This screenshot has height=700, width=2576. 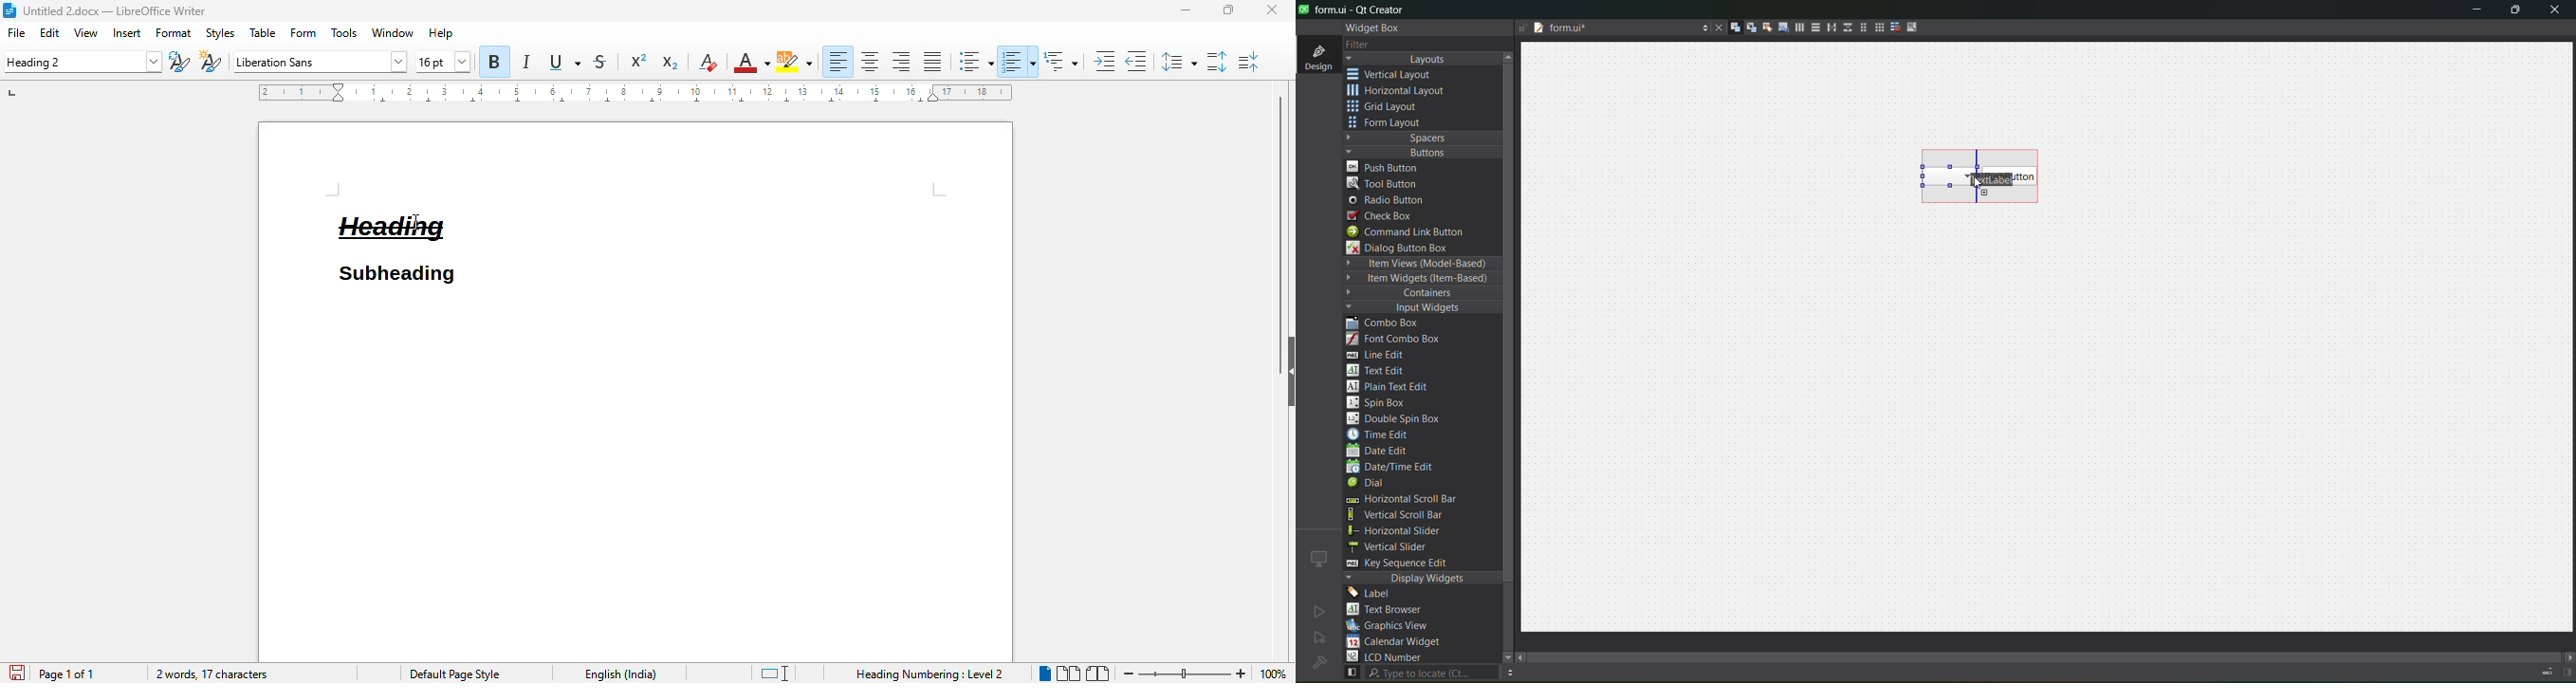 I want to click on character highlighting color, so click(x=794, y=62).